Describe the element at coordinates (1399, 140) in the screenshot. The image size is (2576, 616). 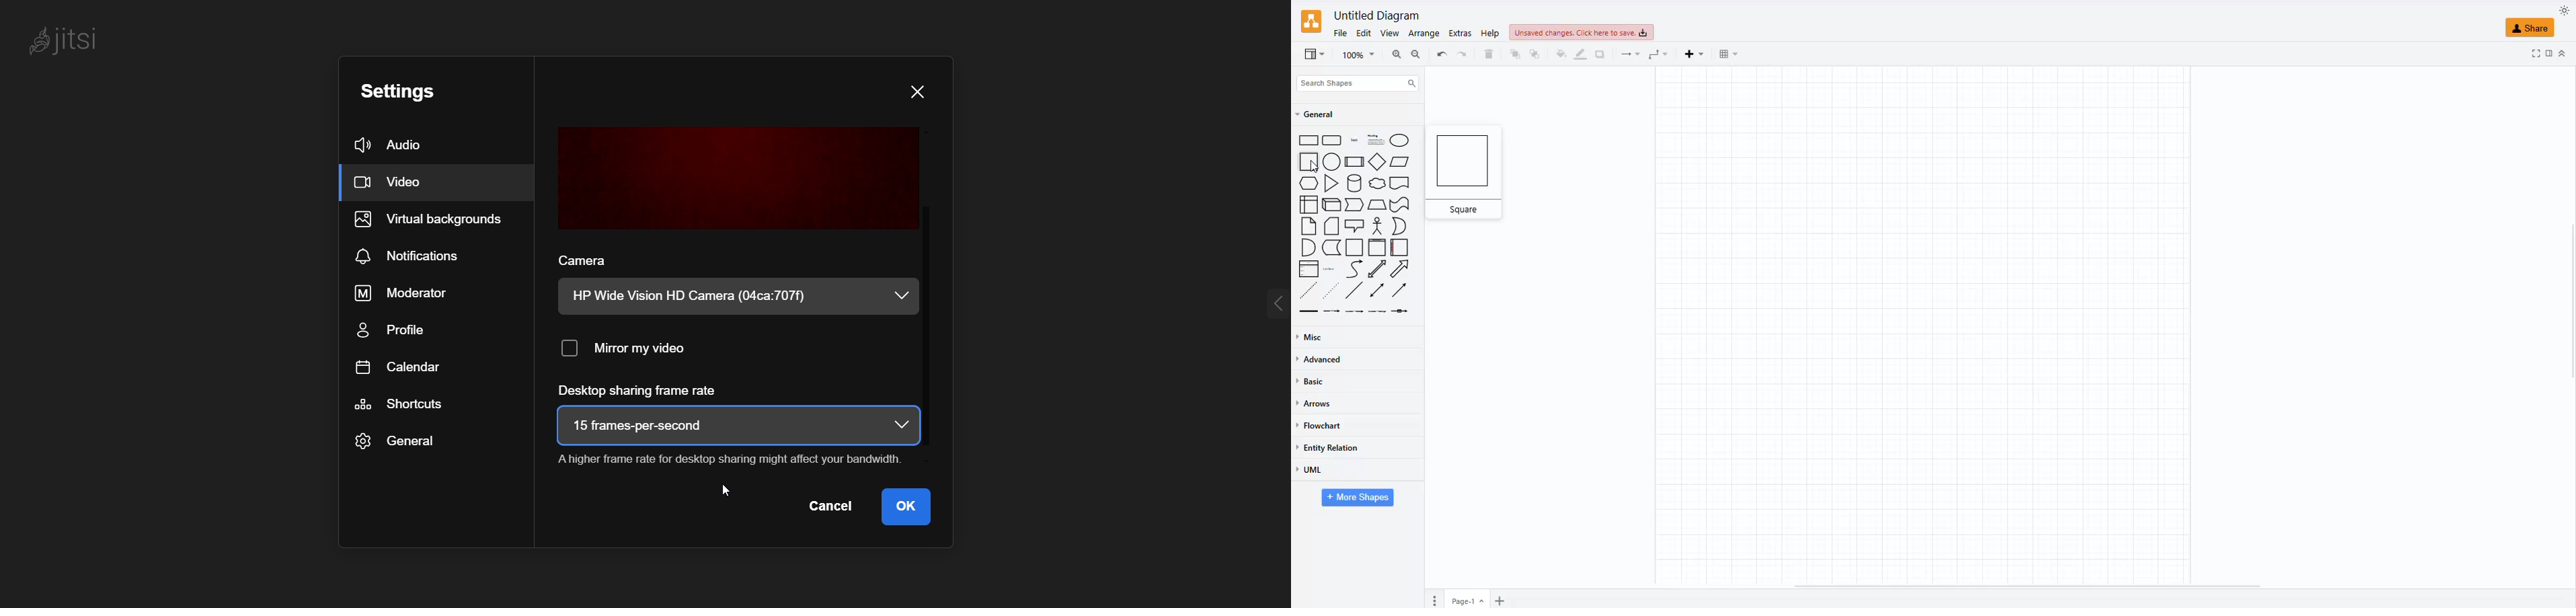
I see `ellipse` at that location.